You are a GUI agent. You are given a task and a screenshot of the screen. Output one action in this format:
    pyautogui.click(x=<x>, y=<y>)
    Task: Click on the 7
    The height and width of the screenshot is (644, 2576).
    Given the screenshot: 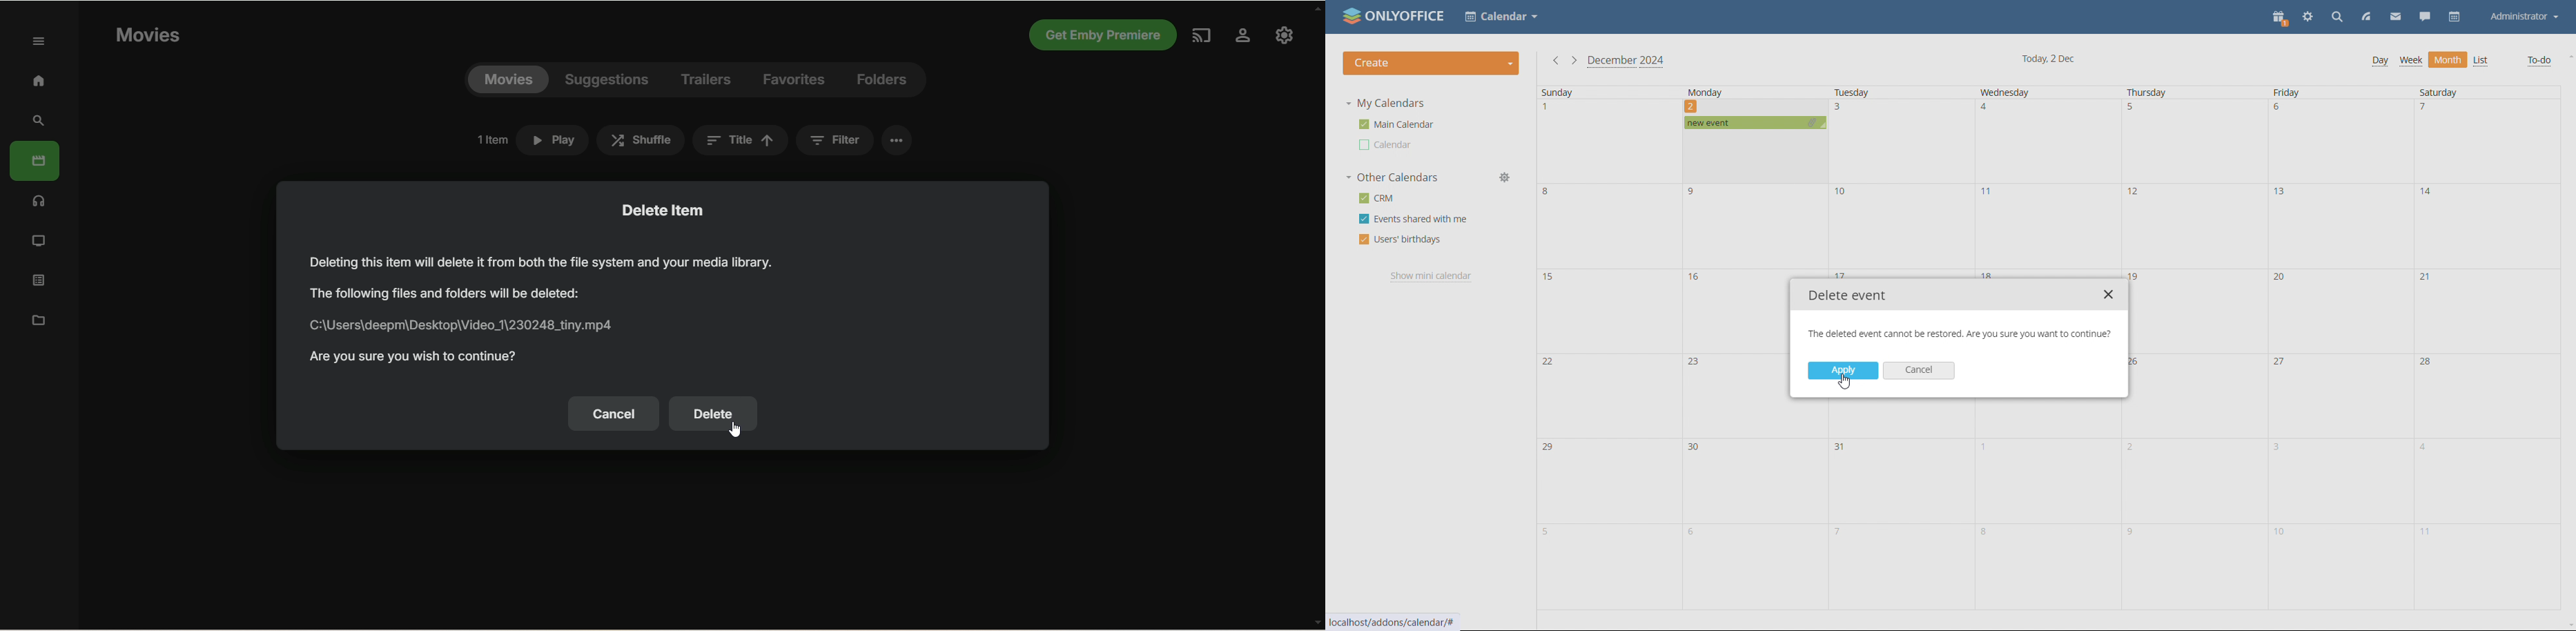 What is the action you would take?
    pyautogui.click(x=2430, y=110)
    